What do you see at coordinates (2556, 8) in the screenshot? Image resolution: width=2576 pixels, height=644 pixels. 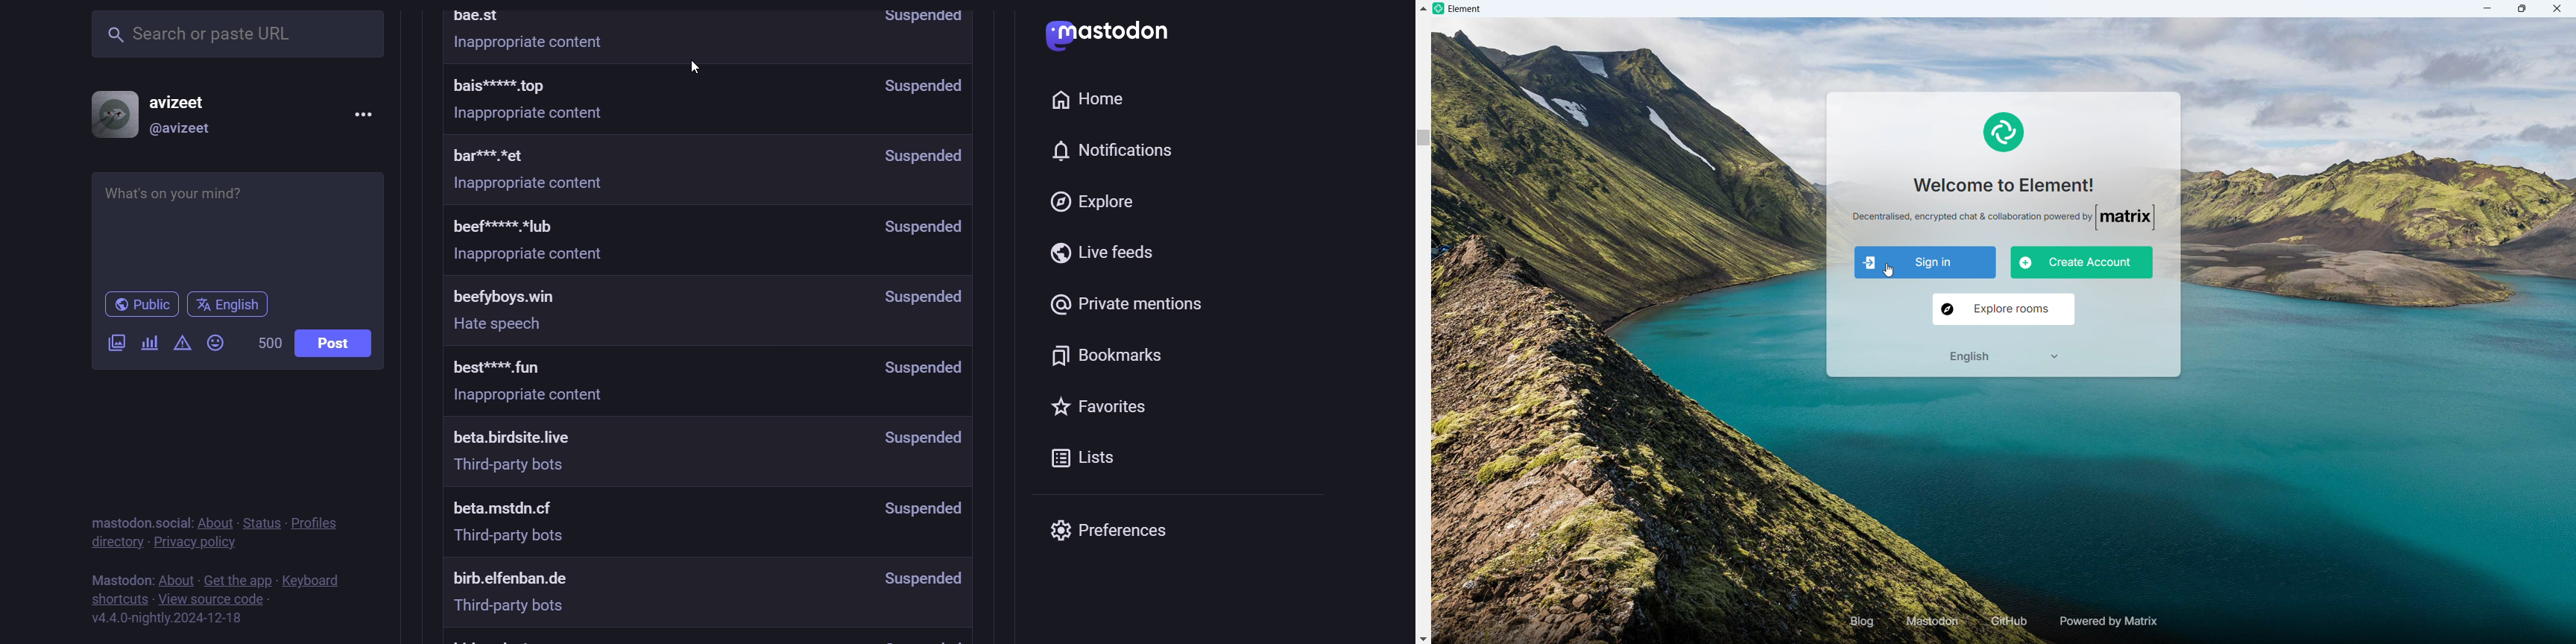 I see `close ` at bounding box center [2556, 8].